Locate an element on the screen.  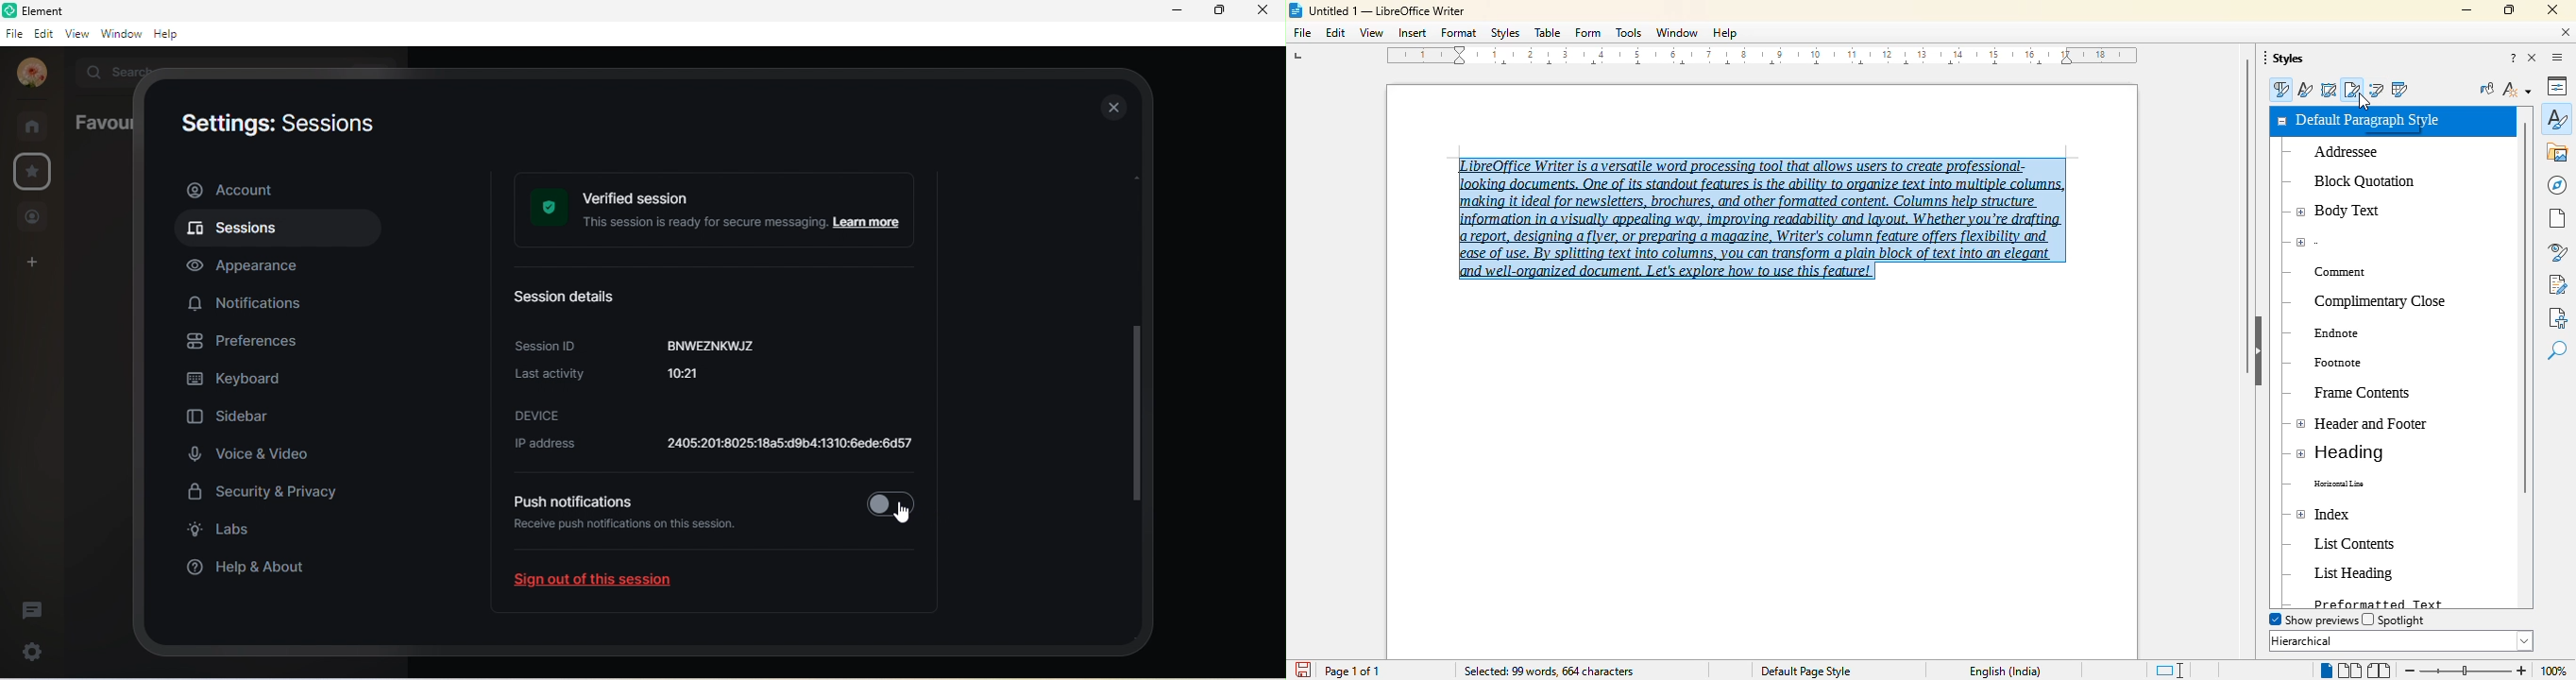
file is located at coordinates (1301, 32).